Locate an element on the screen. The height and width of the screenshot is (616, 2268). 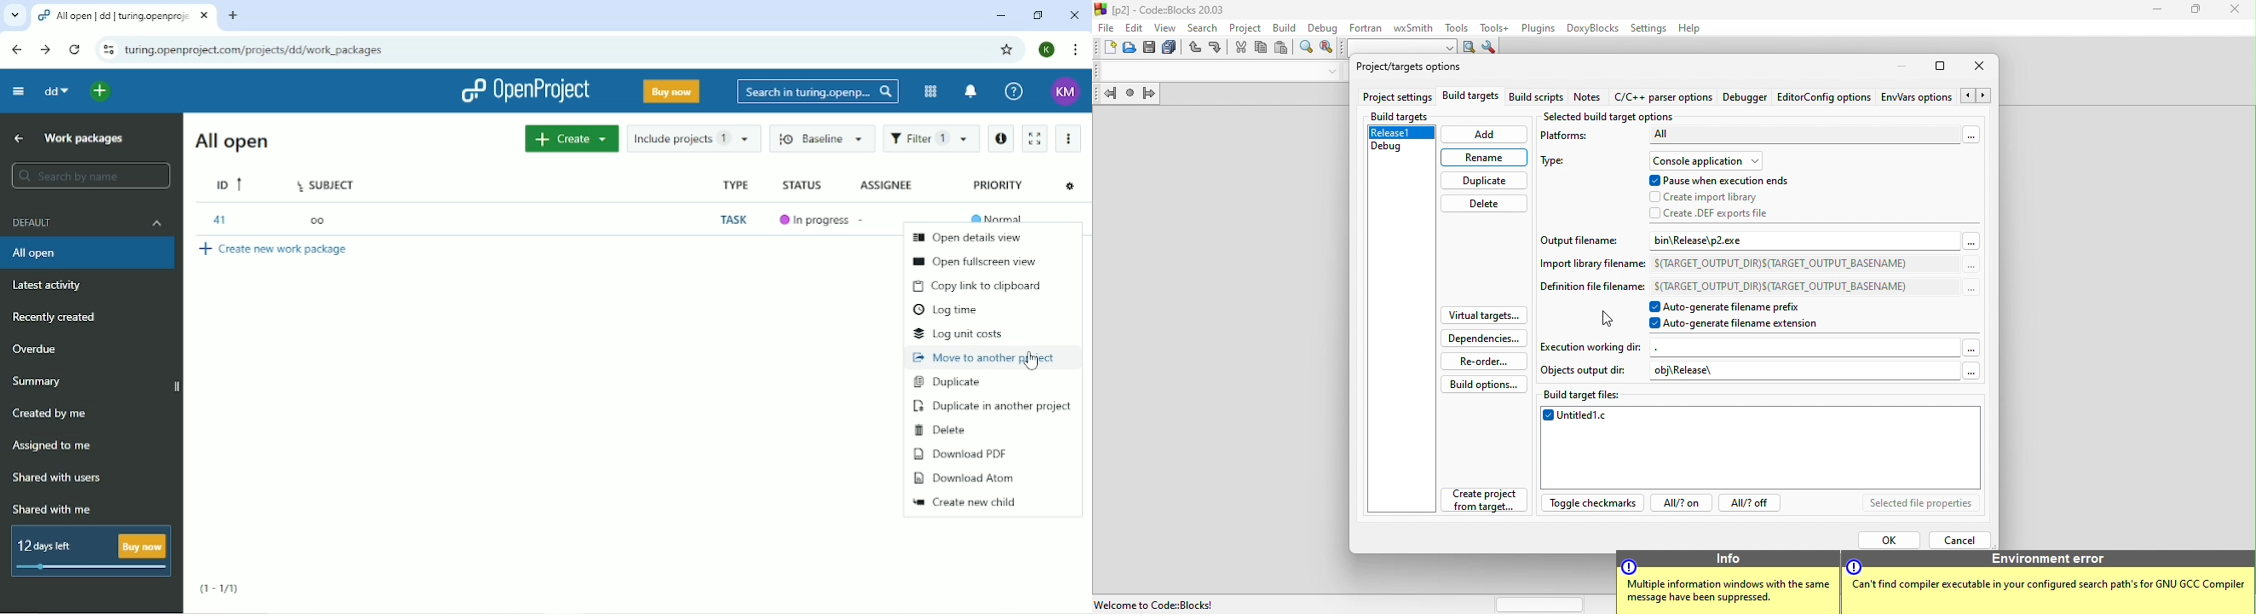
debug is located at coordinates (1401, 150).